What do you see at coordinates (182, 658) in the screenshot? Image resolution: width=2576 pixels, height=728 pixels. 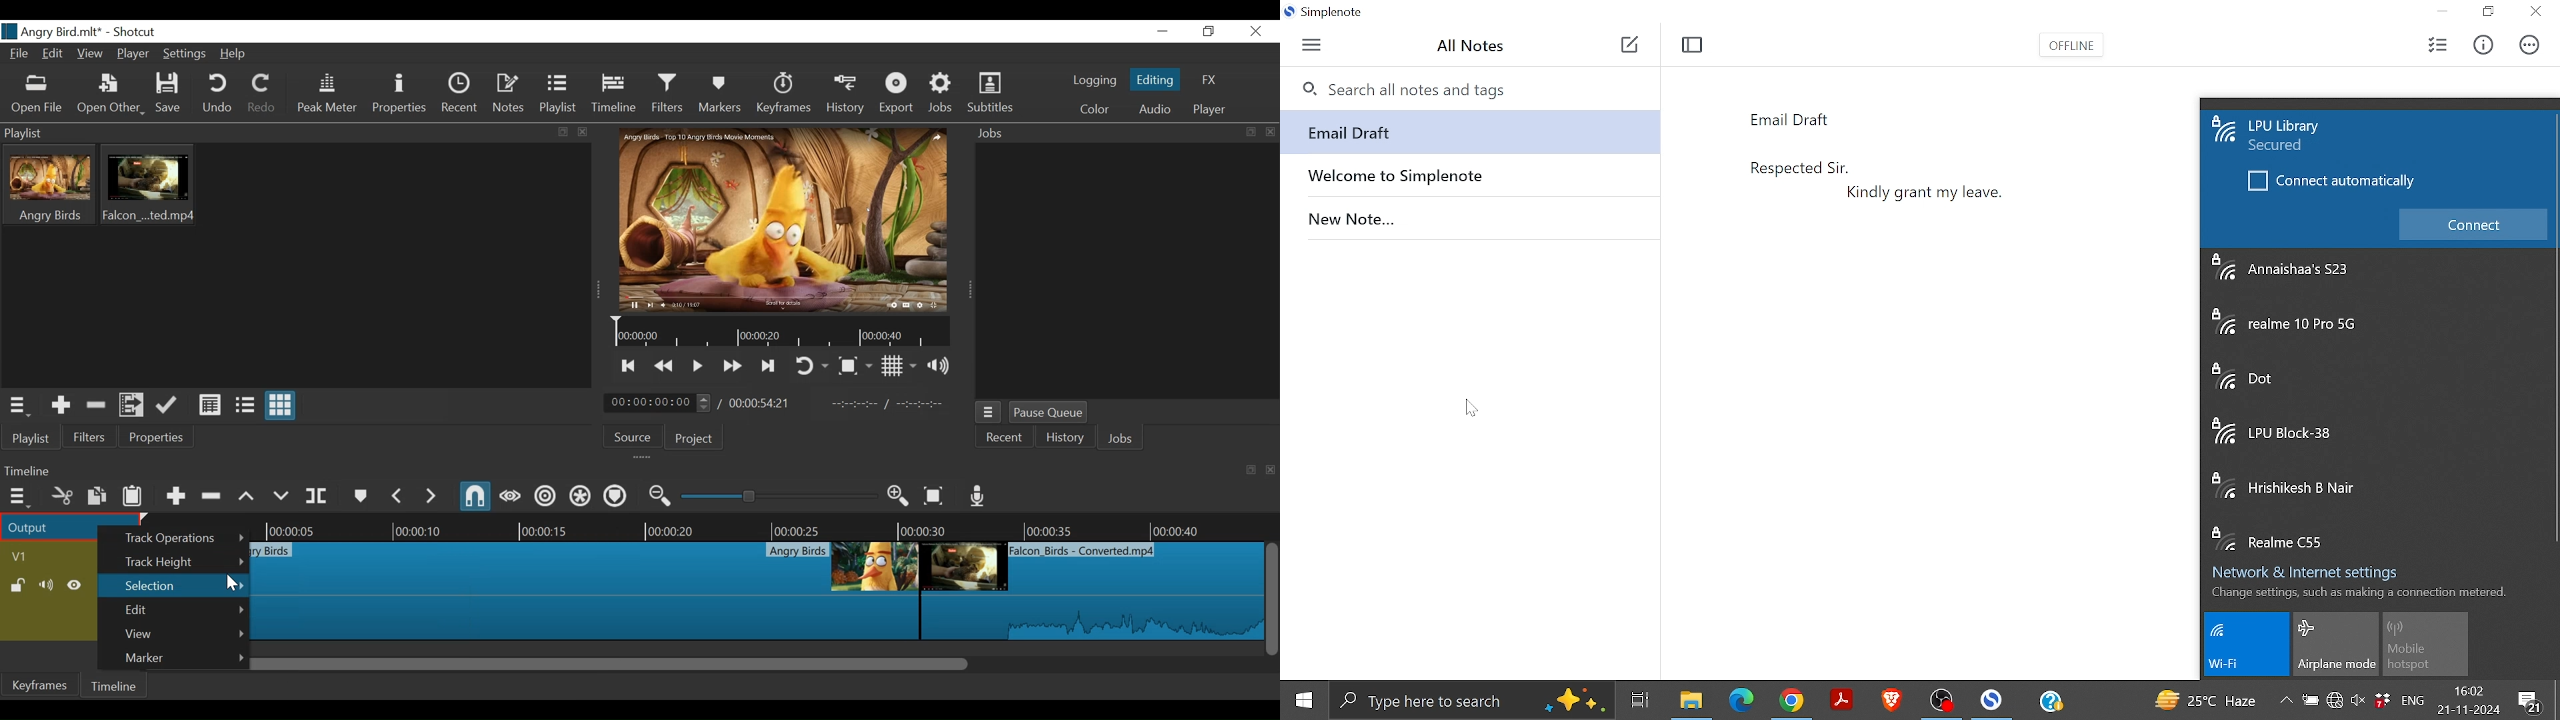 I see `Marker` at bounding box center [182, 658].